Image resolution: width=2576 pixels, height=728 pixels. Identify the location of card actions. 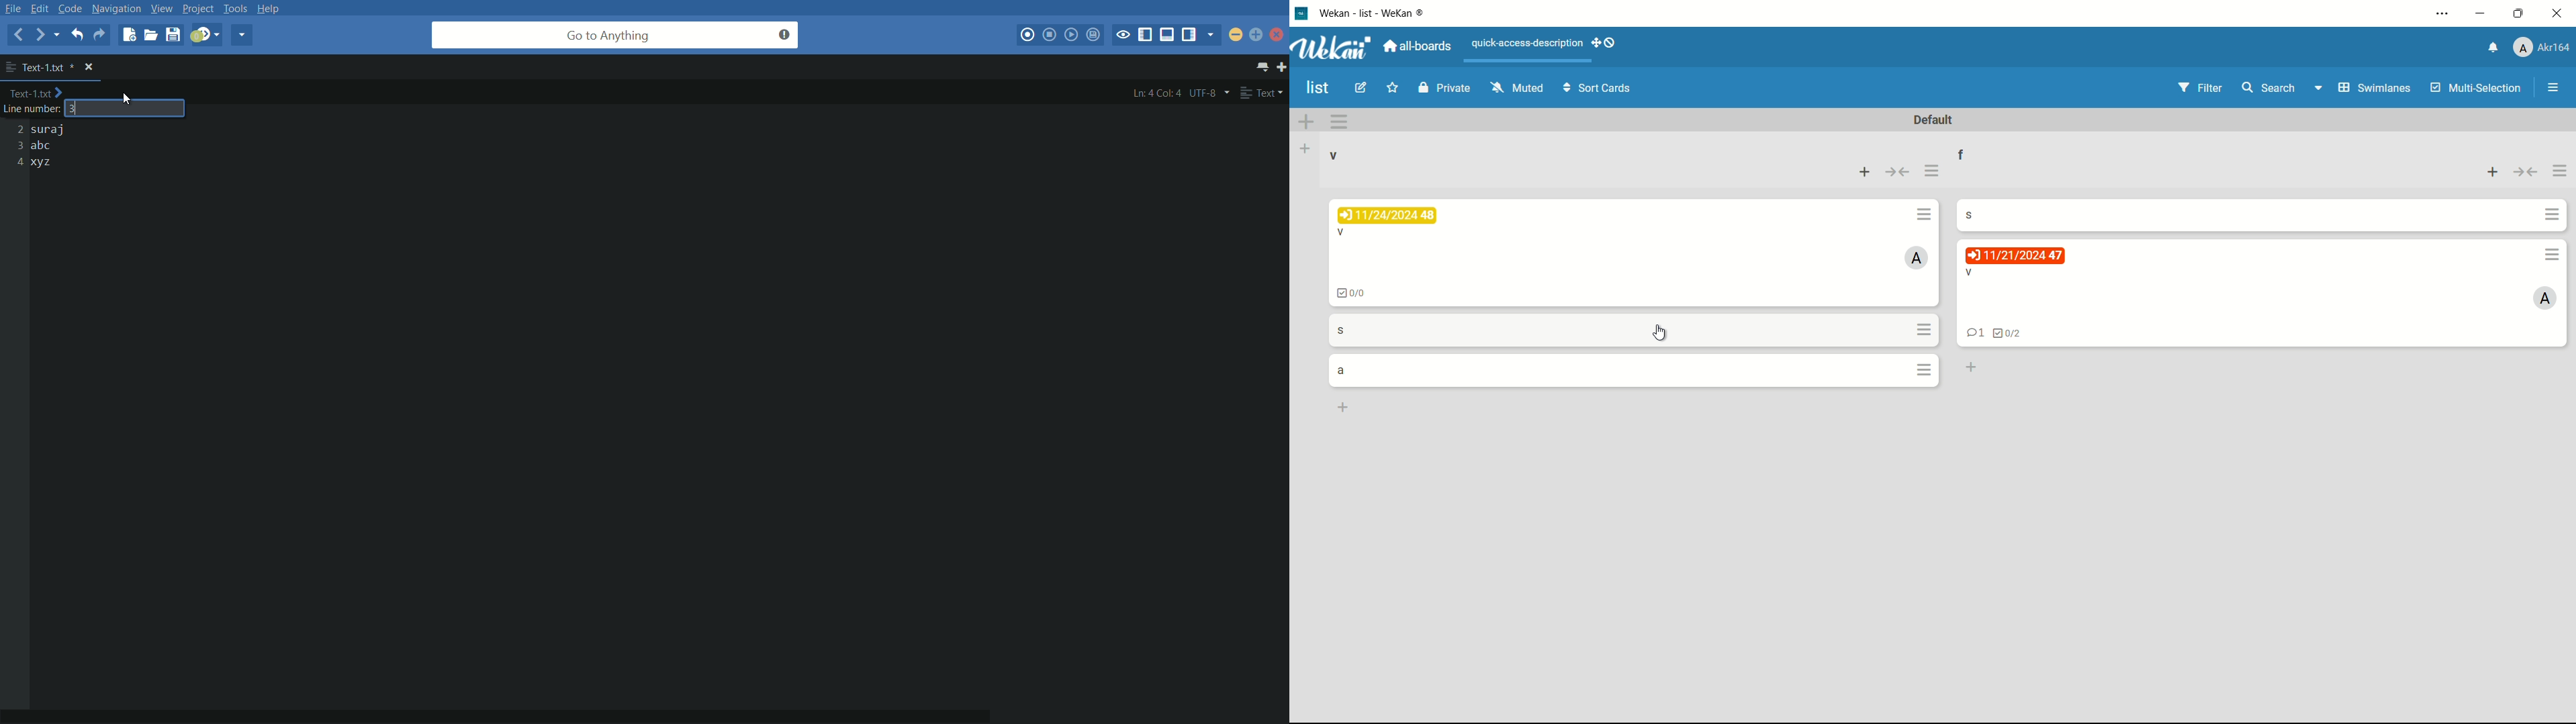
(2553, 255).